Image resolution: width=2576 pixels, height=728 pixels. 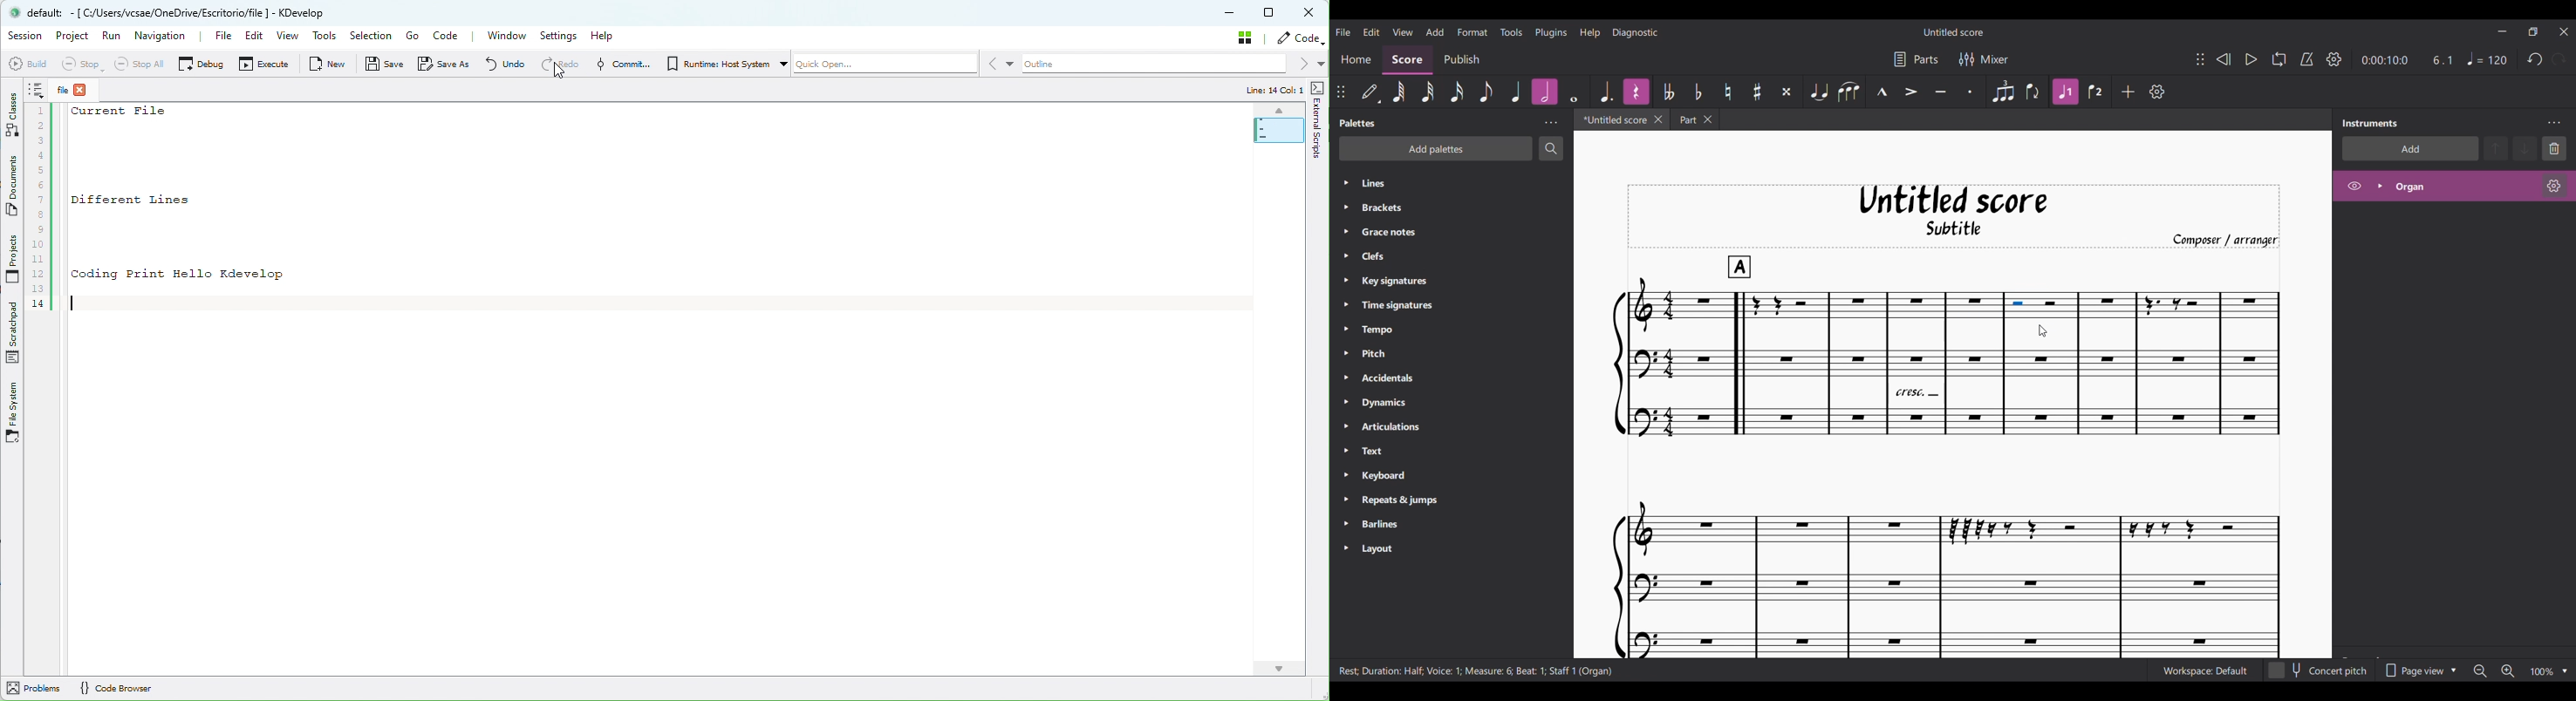 I want to click on Add instrument, so click(x=2411, y=148).